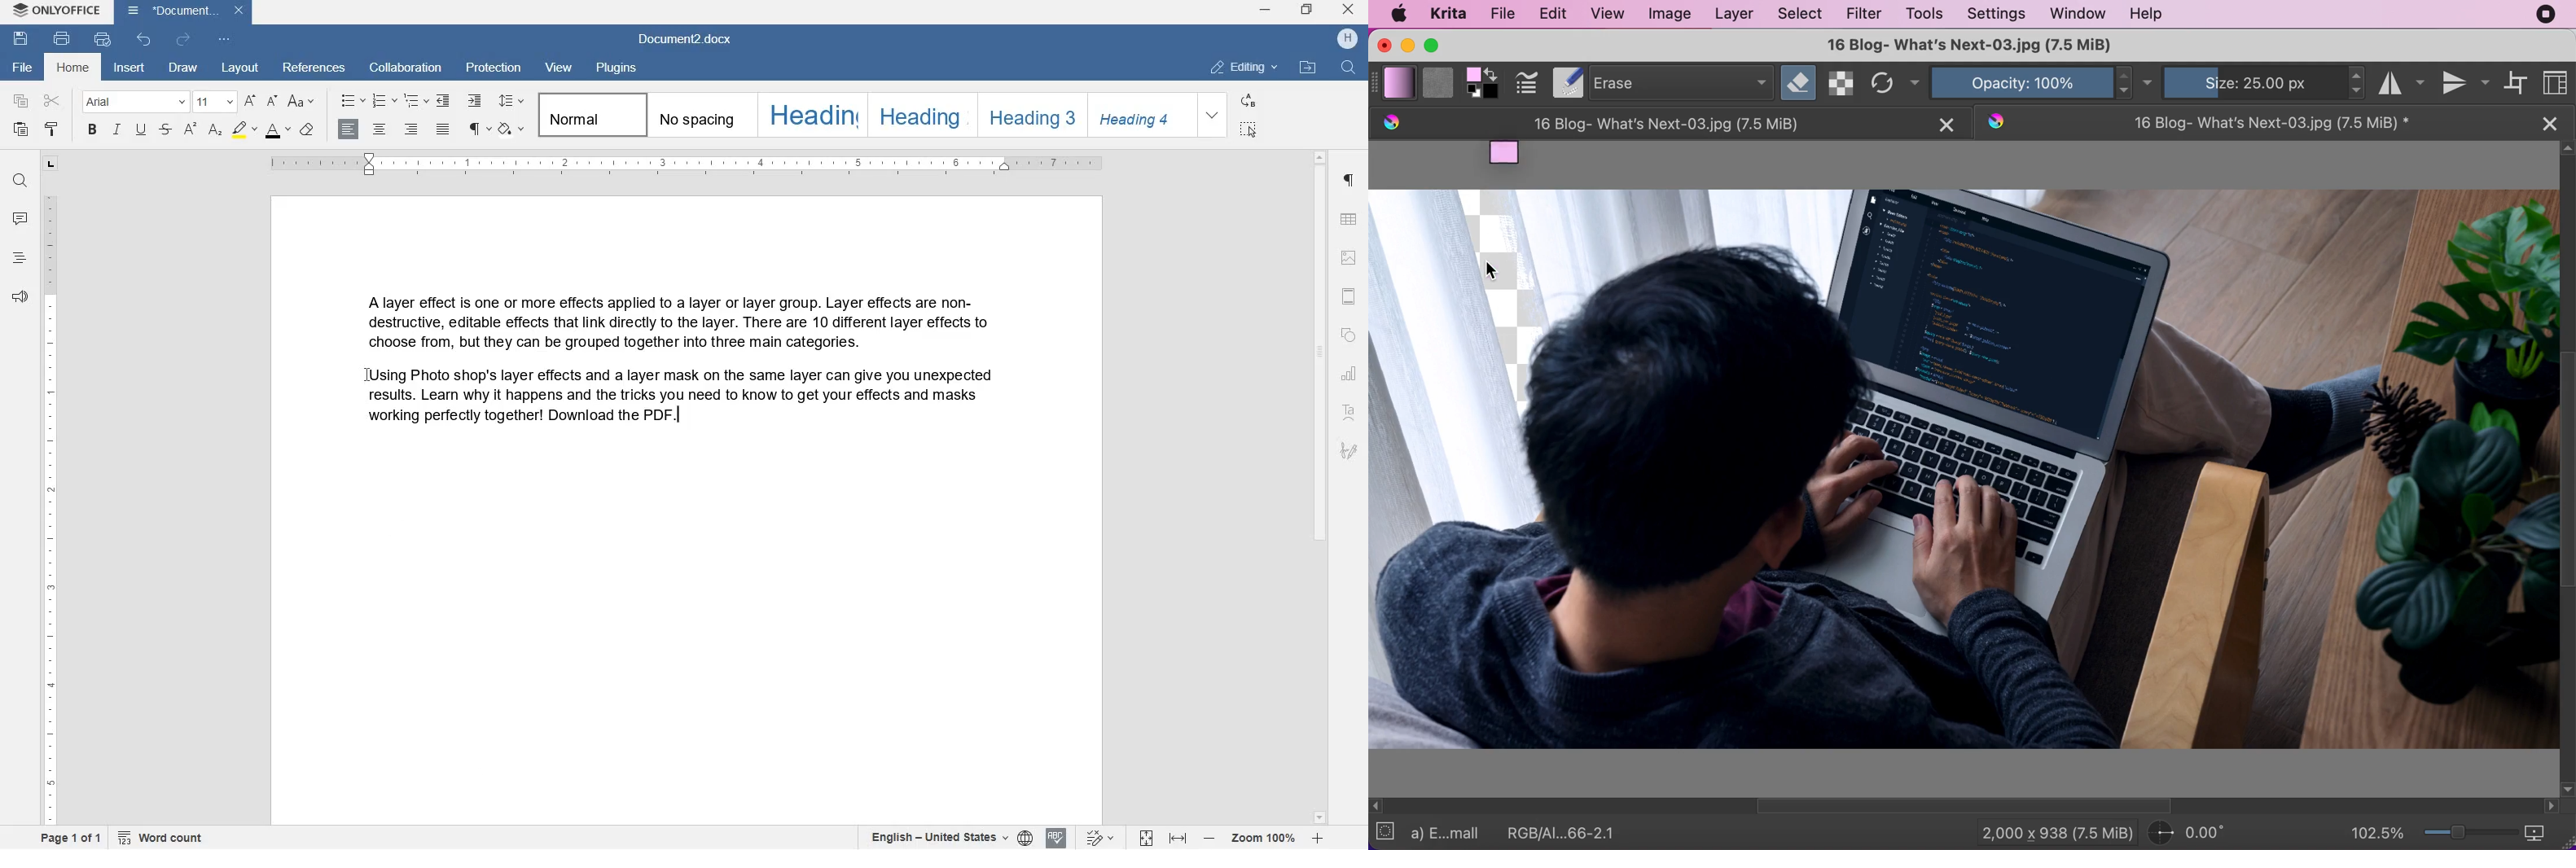 The image size is (2576, 868). I want to click on settings, so click(1997, 13).